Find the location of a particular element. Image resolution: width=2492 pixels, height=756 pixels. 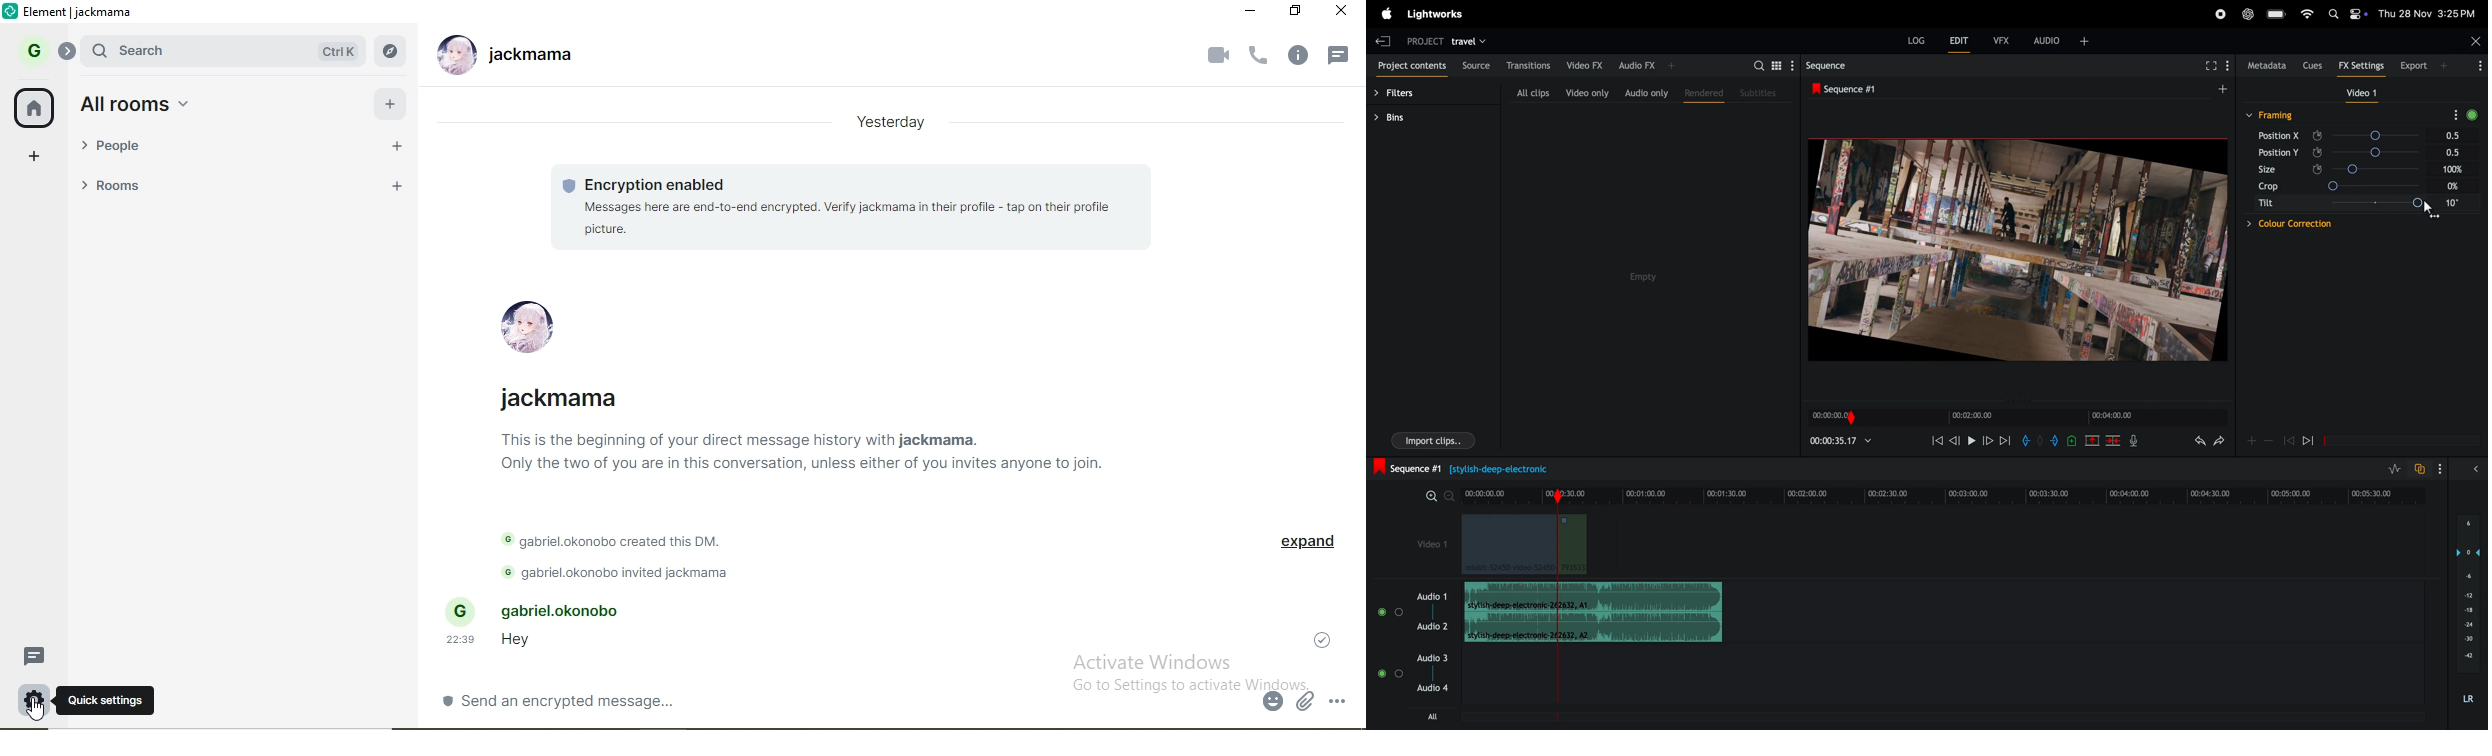

cursor is located at coordinates (2432, 210).